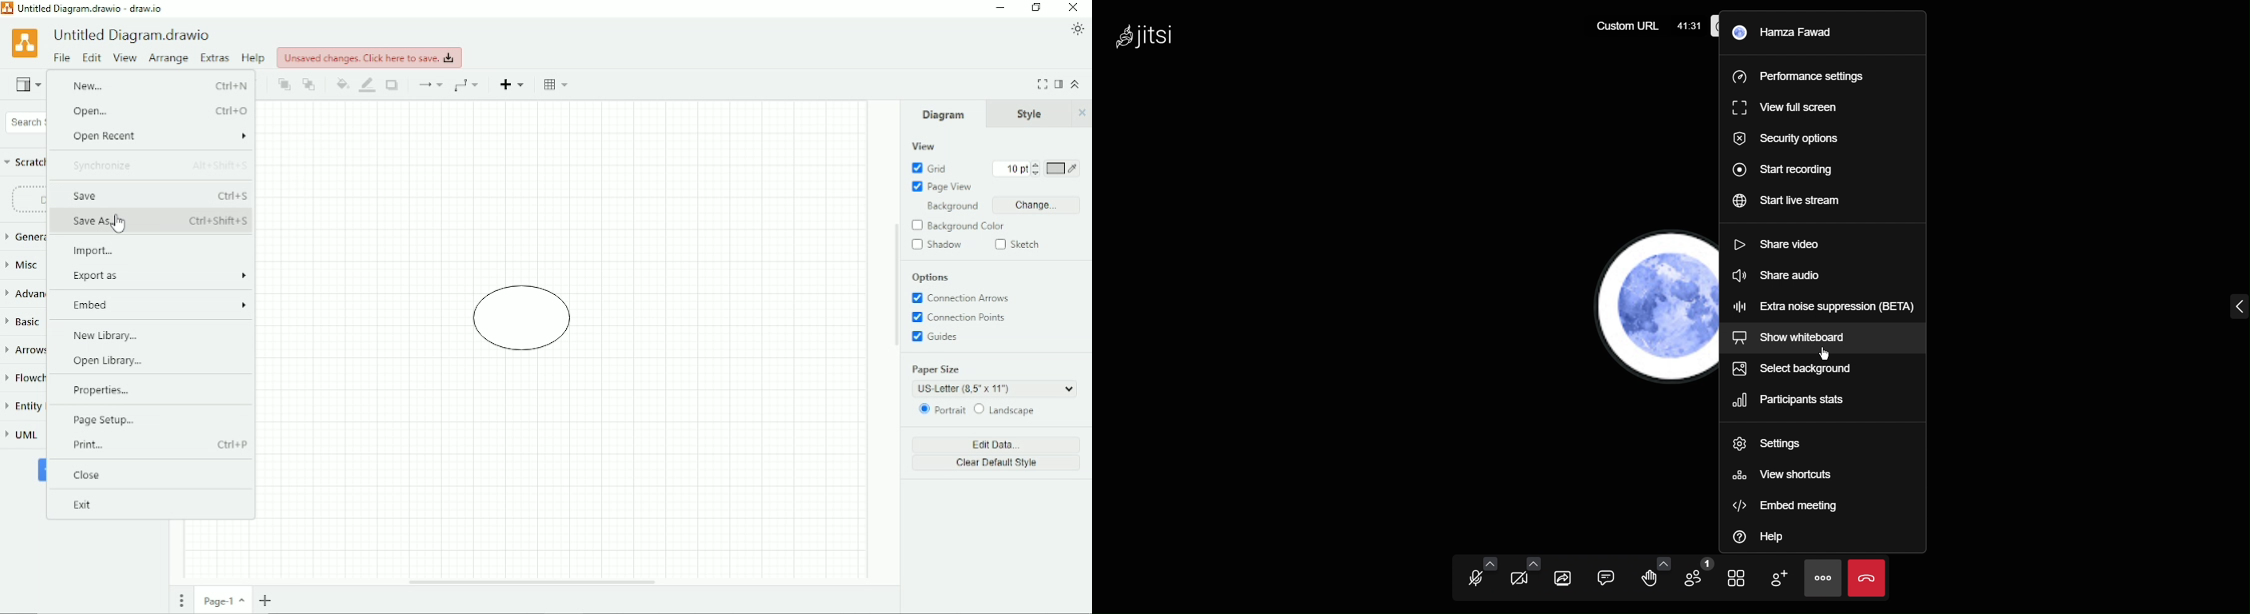 The width and height of the screenshot is (2268, 616). I want to click on Open, so click(159, 111).